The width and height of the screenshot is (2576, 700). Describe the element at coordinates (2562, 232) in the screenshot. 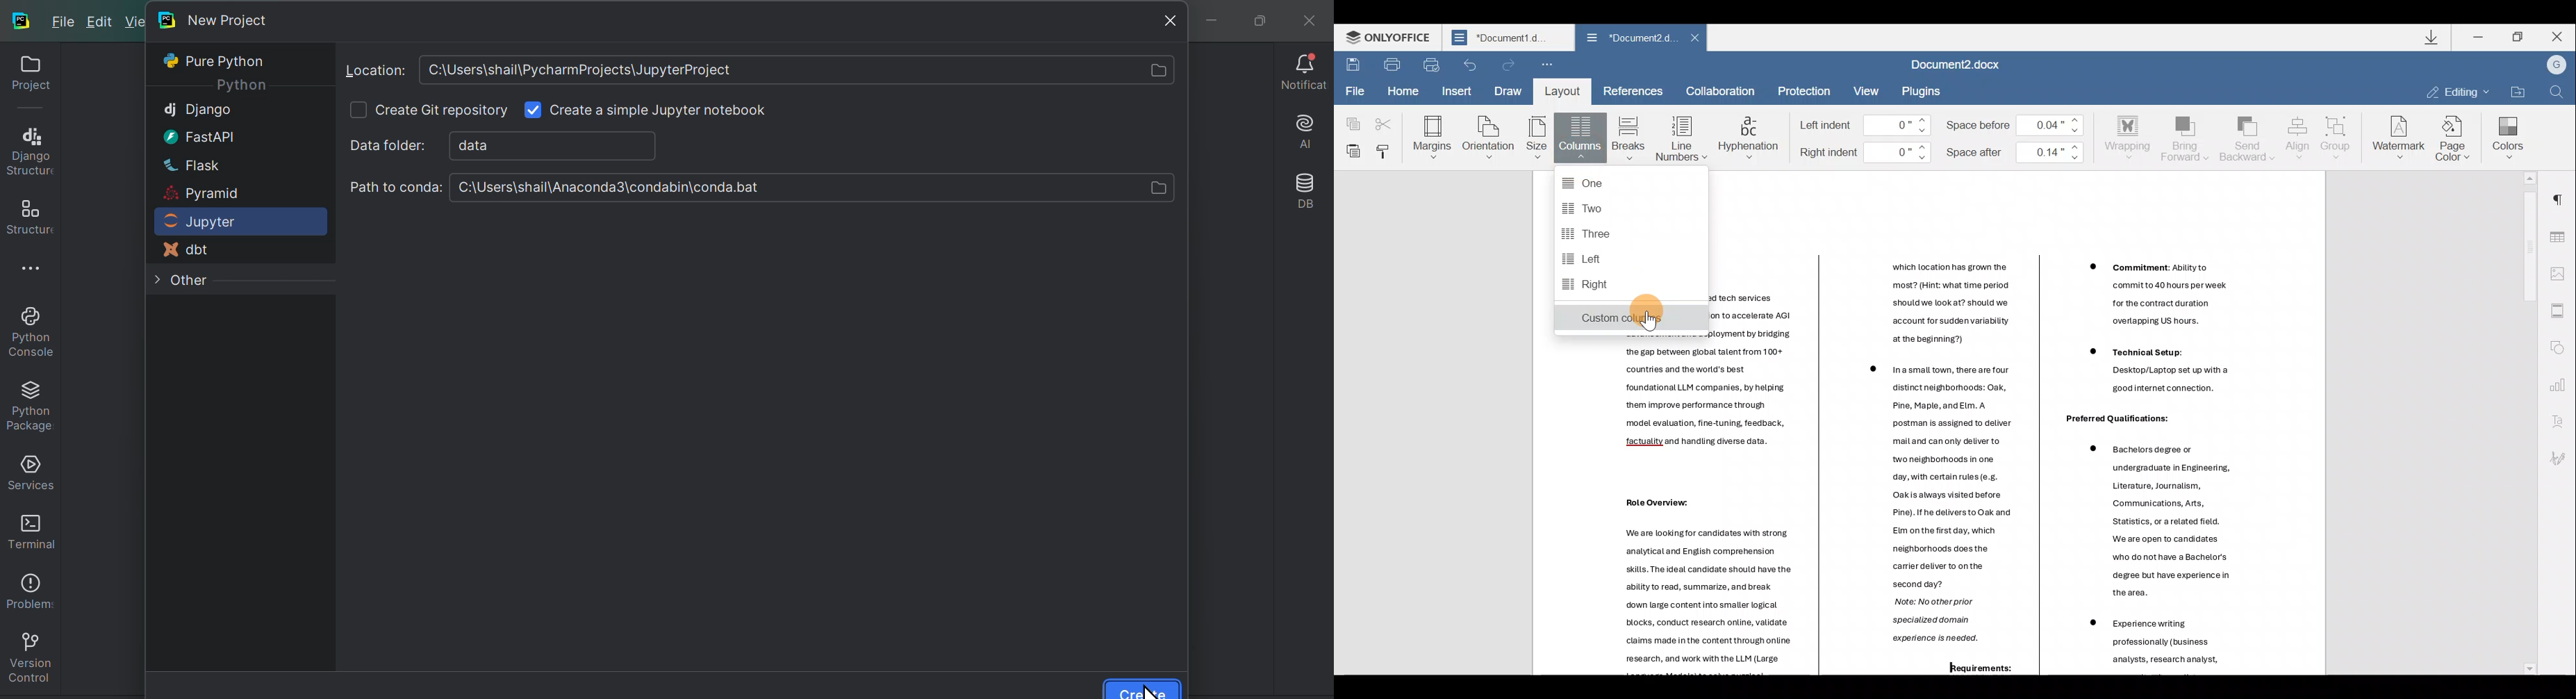

I see `Table settings` at that location.